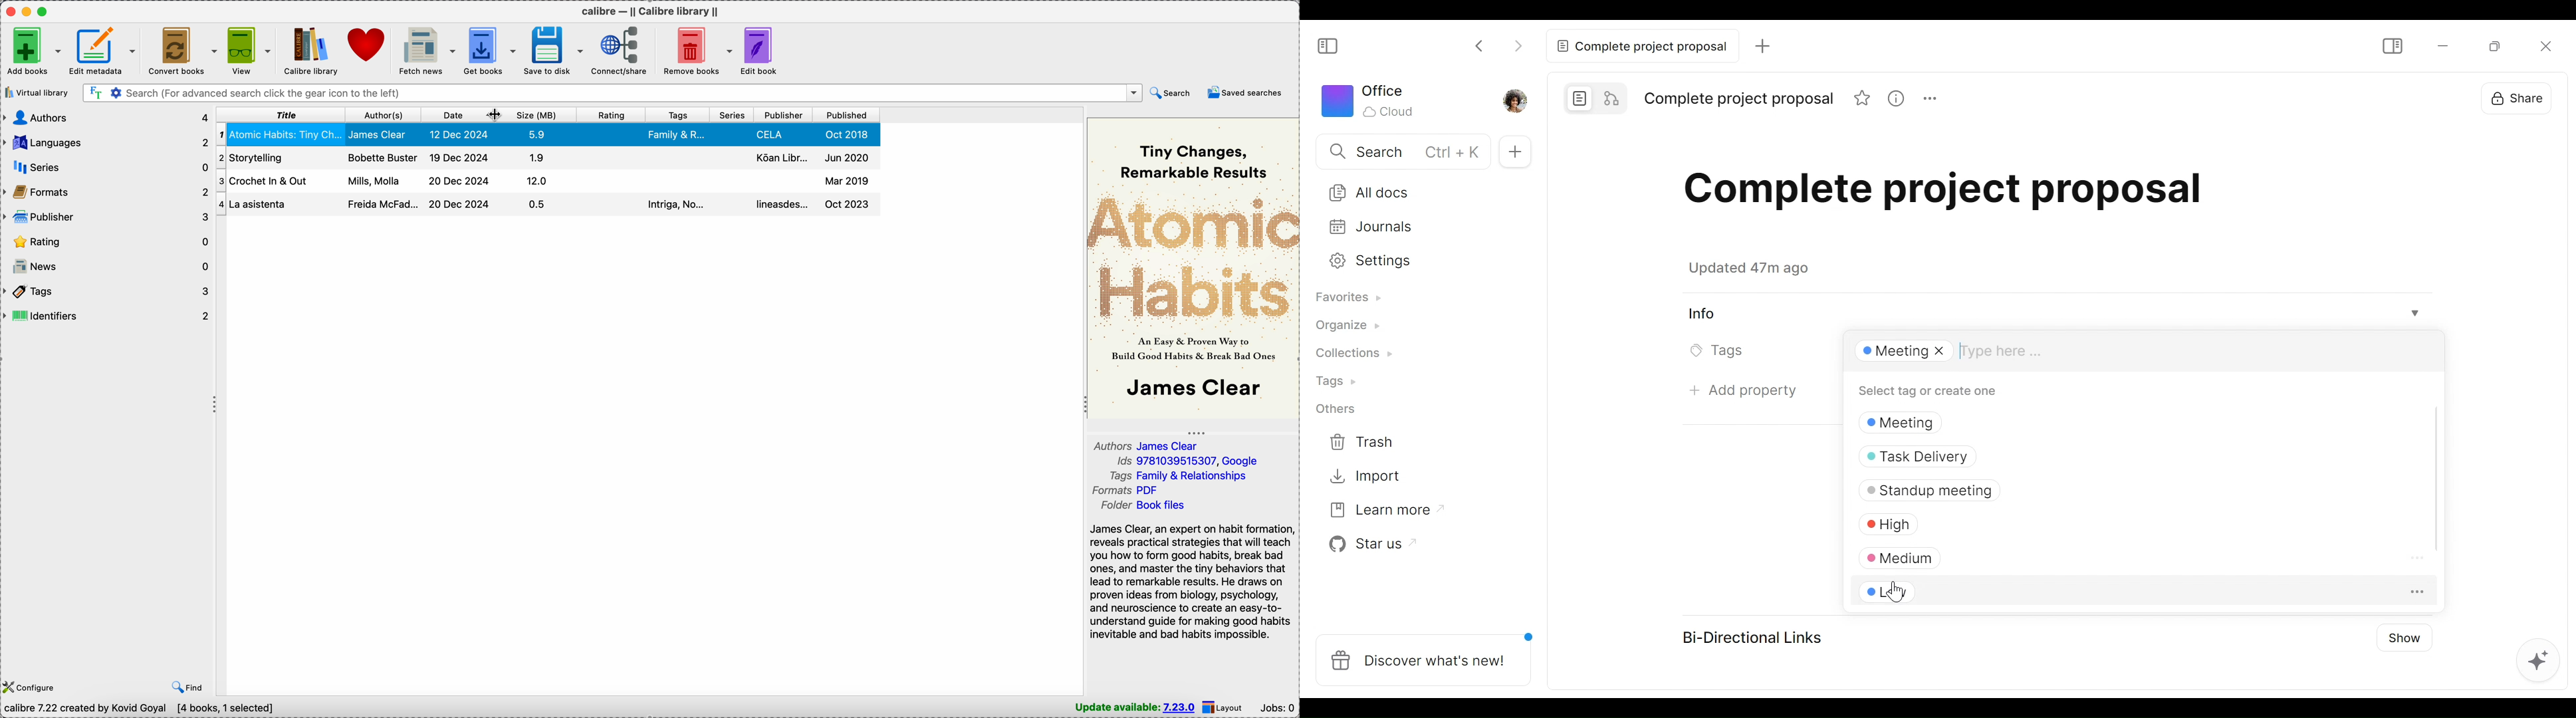  Describe the element at coordinates (1381, 513) in the screenshot. I see `Learn more` at that location.